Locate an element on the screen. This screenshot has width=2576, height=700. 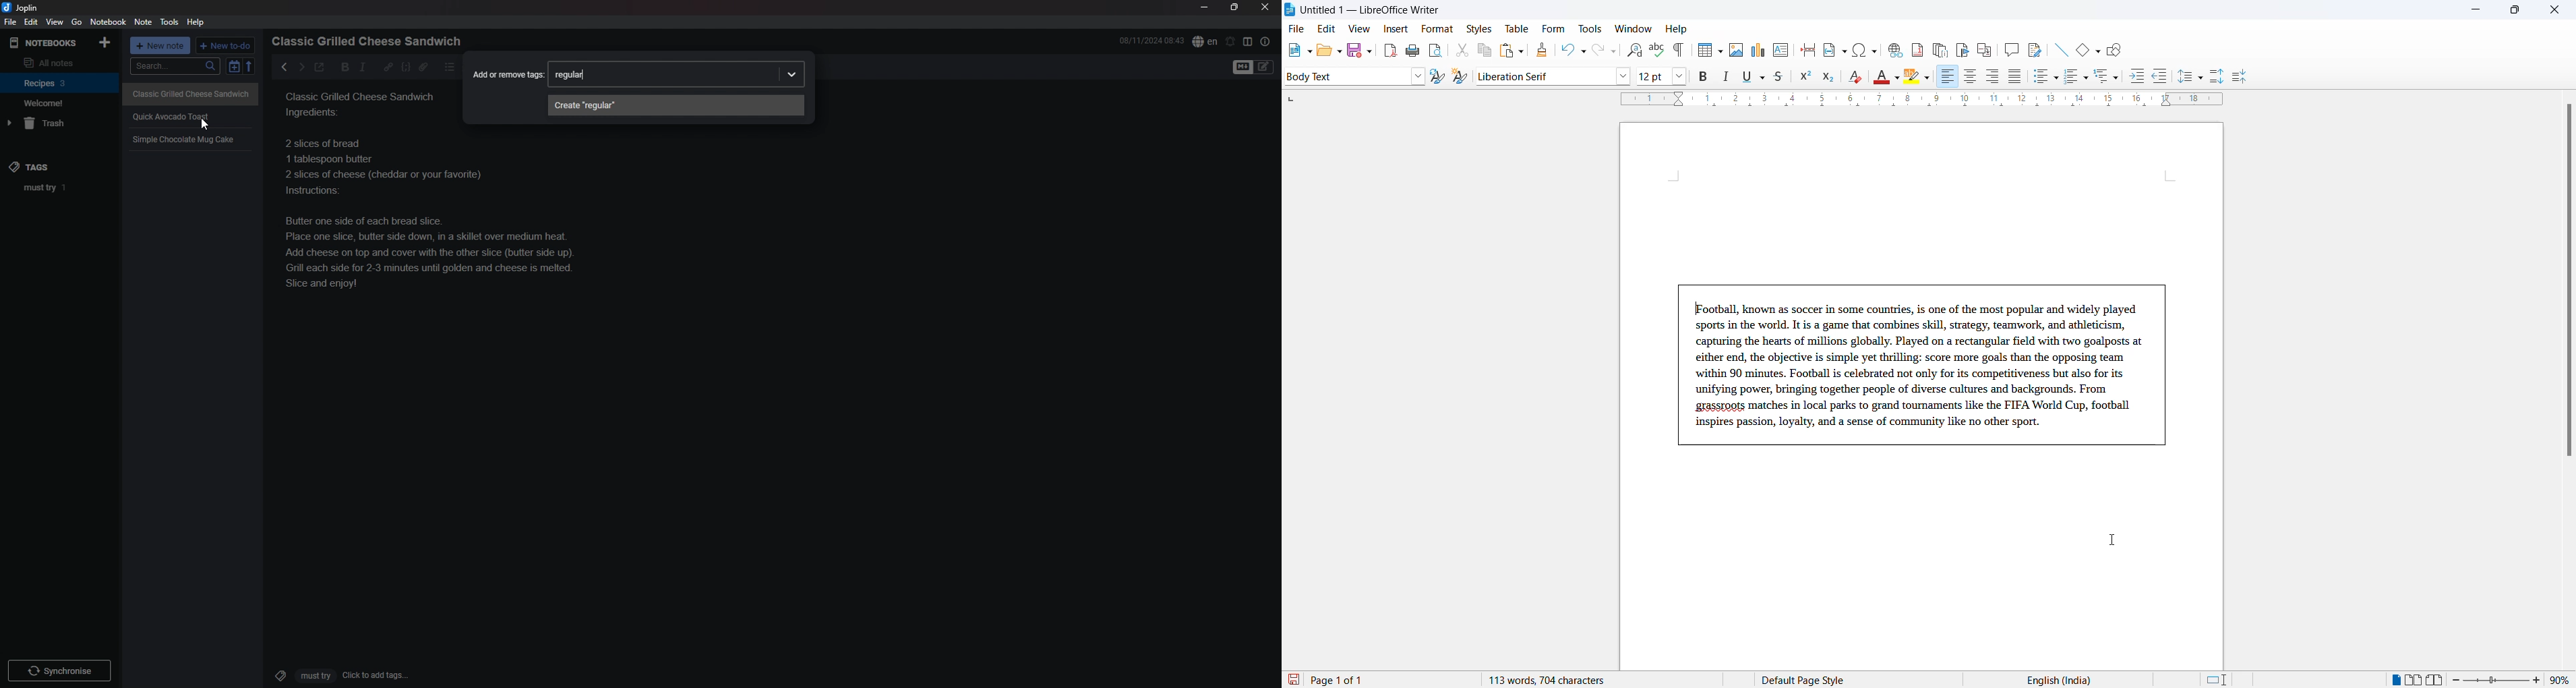
 is located at coordinates (59, 668).